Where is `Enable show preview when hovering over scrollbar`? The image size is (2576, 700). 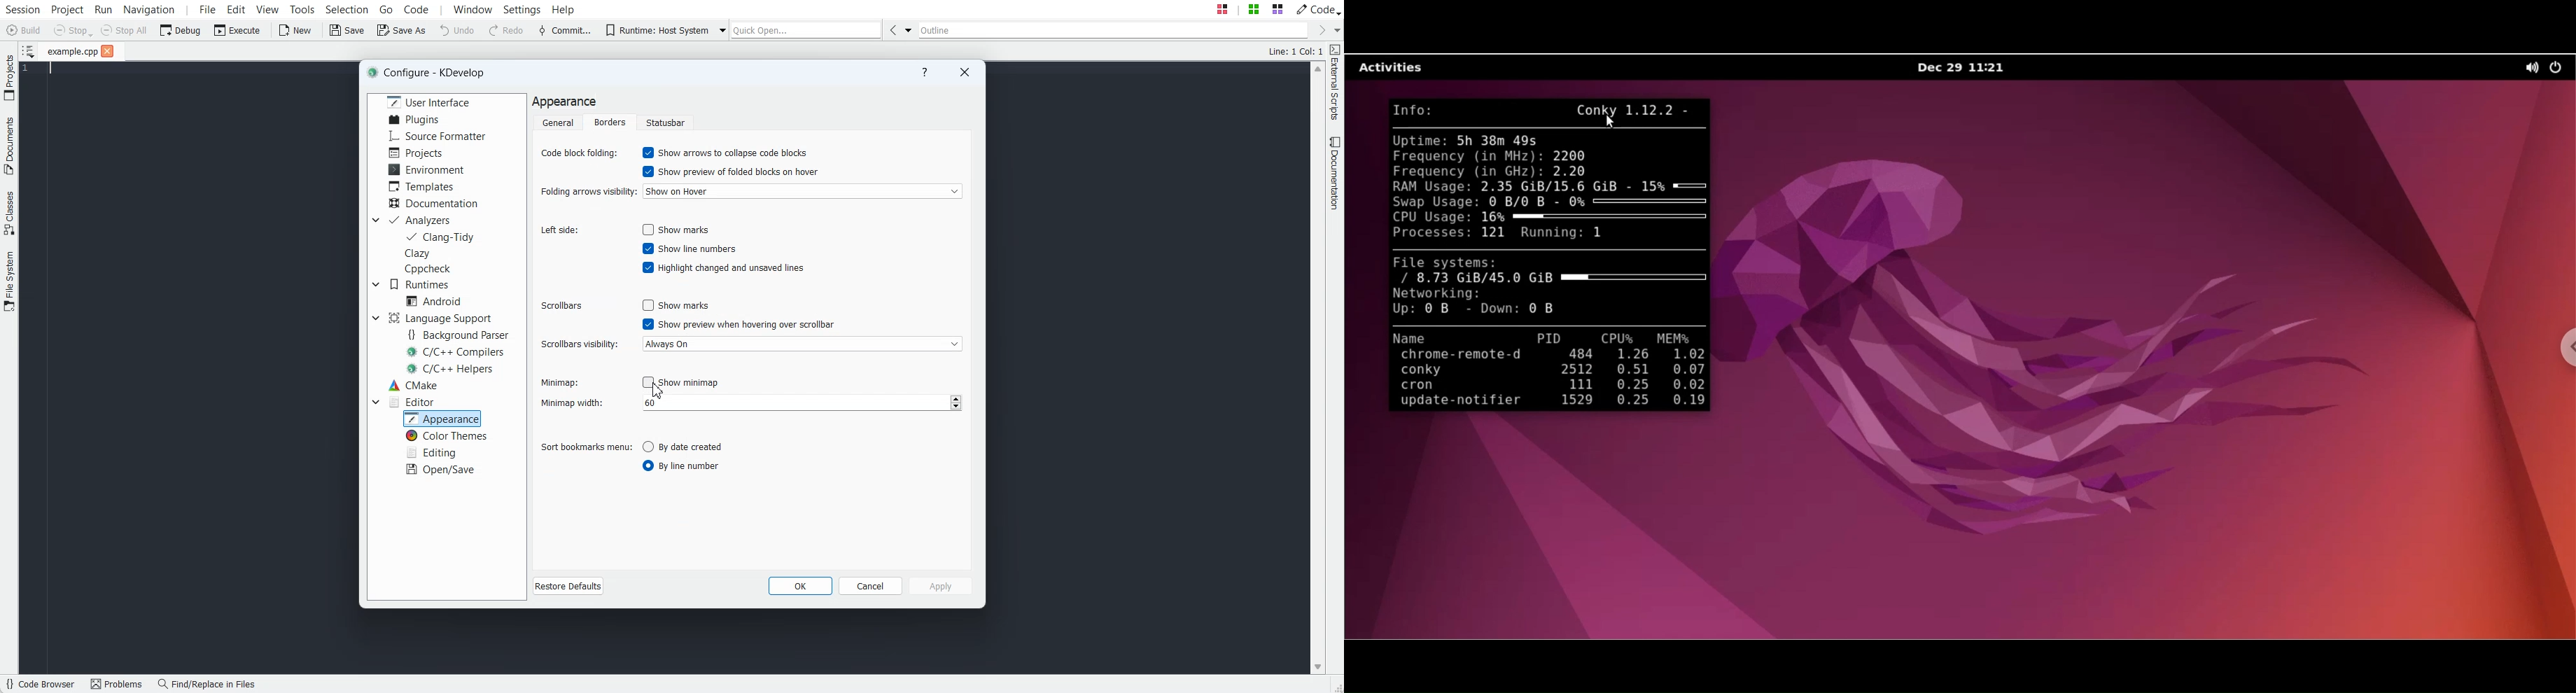 Enable show preview when hovering over scrollbar is located at coordinates (740, 324).